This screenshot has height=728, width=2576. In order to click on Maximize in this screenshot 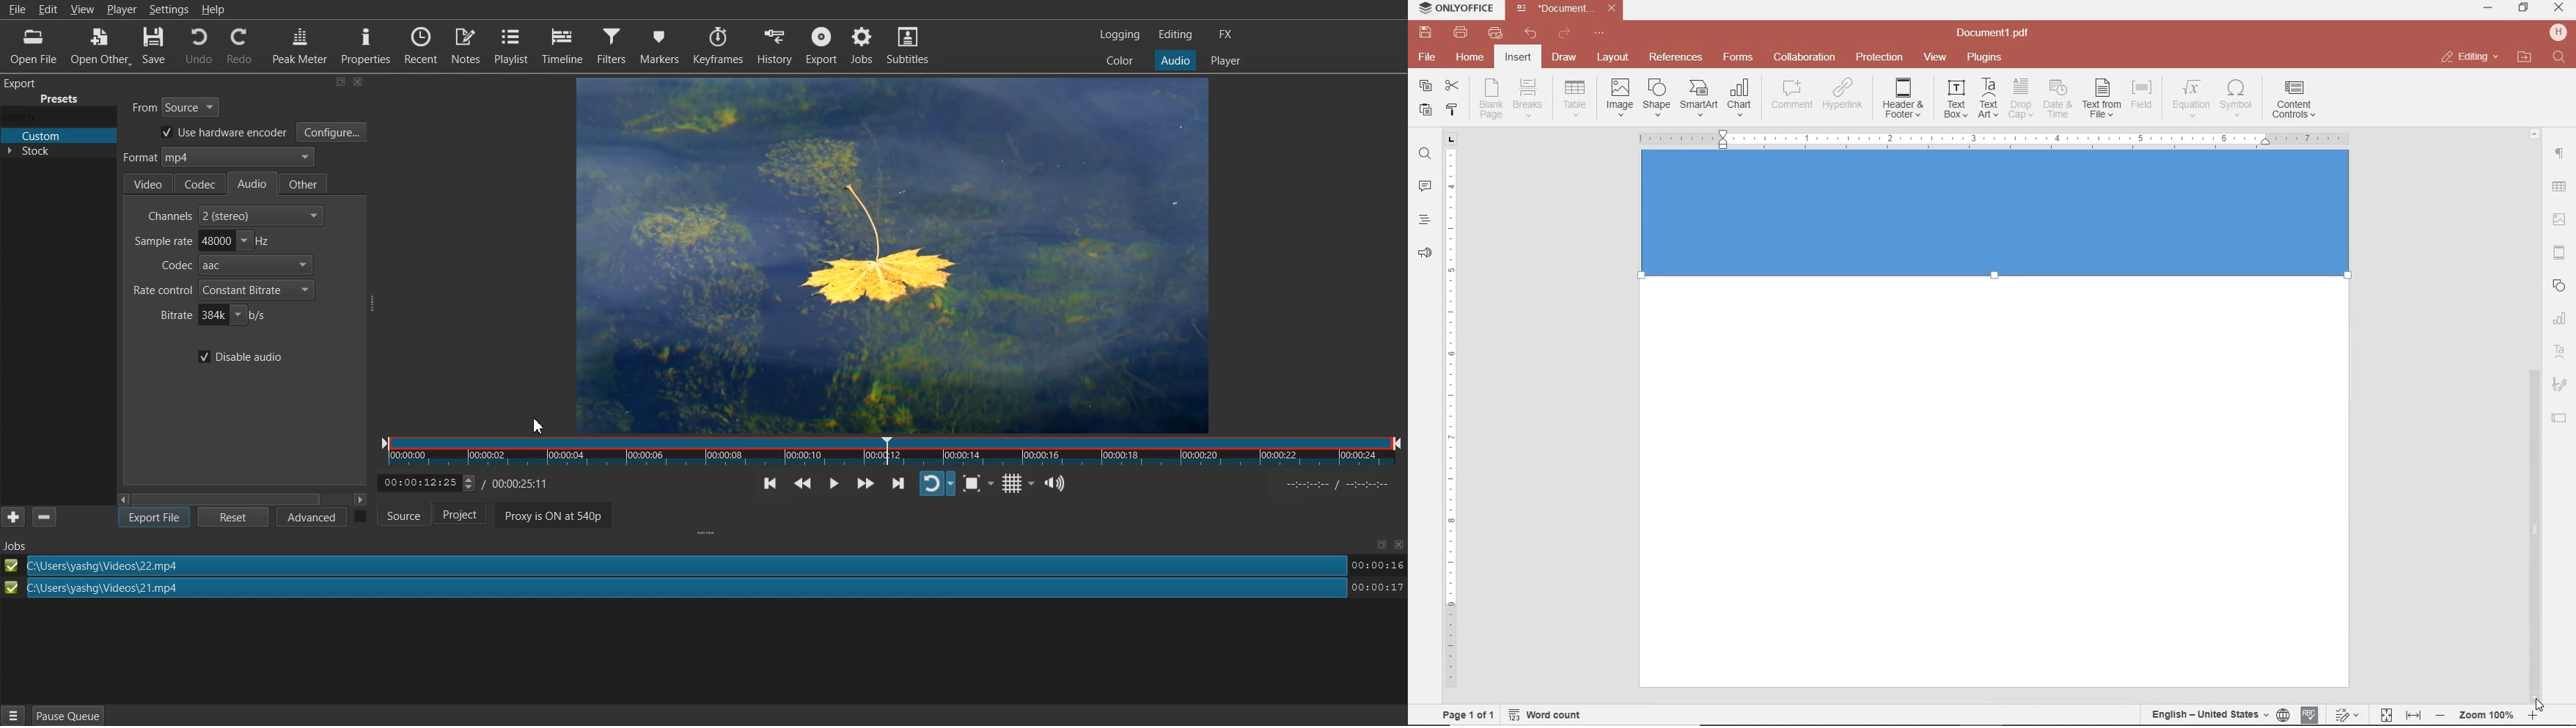, I will do `click(1380, 544)`.